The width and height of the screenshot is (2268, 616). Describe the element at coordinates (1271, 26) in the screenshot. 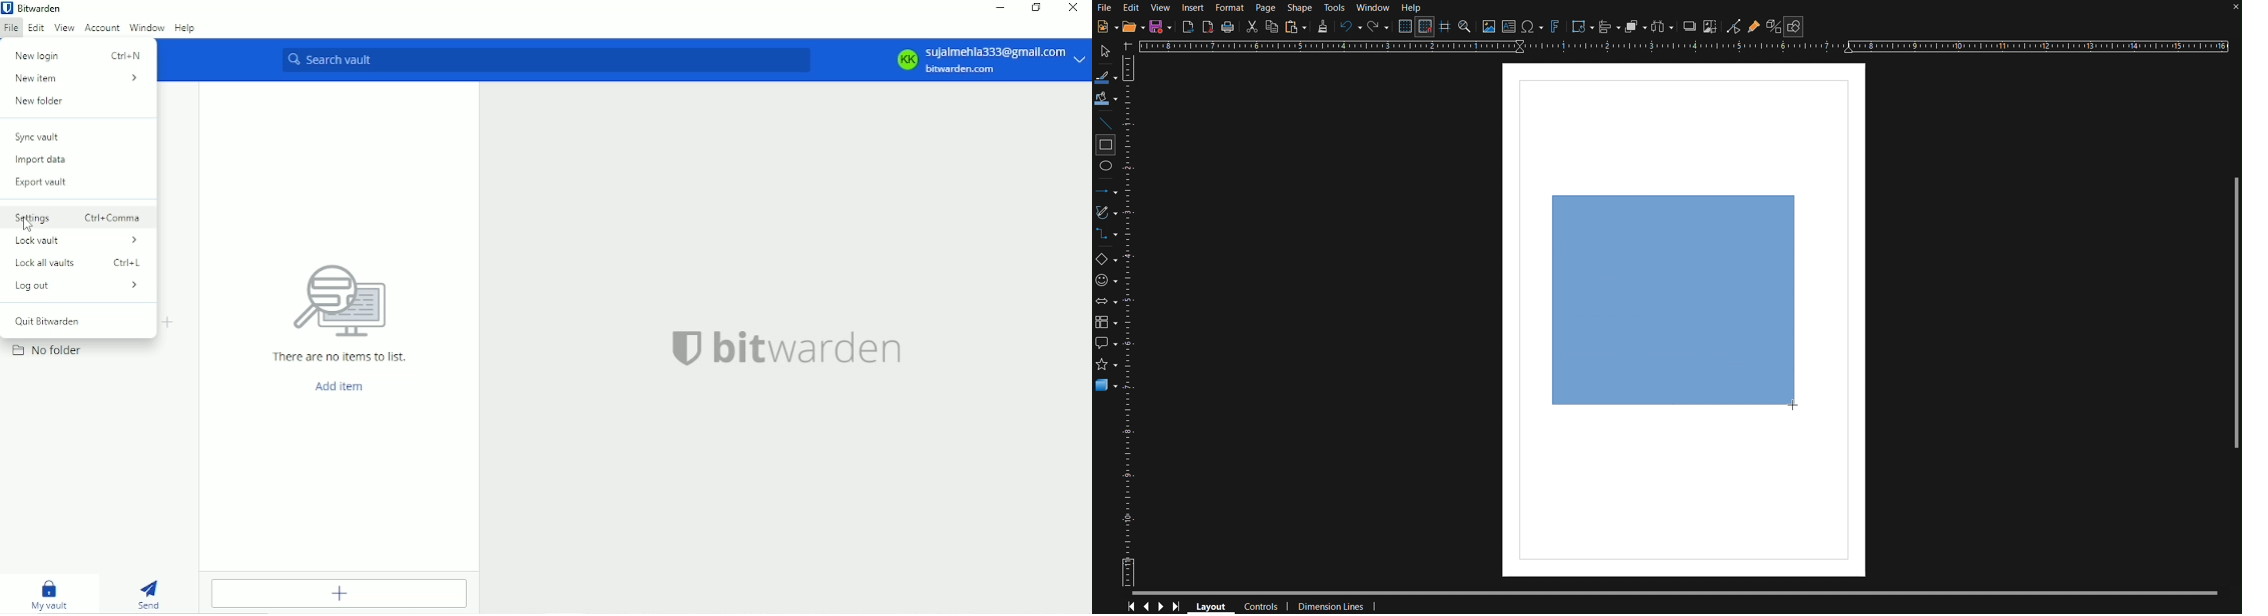

I see `Copy` at that location.